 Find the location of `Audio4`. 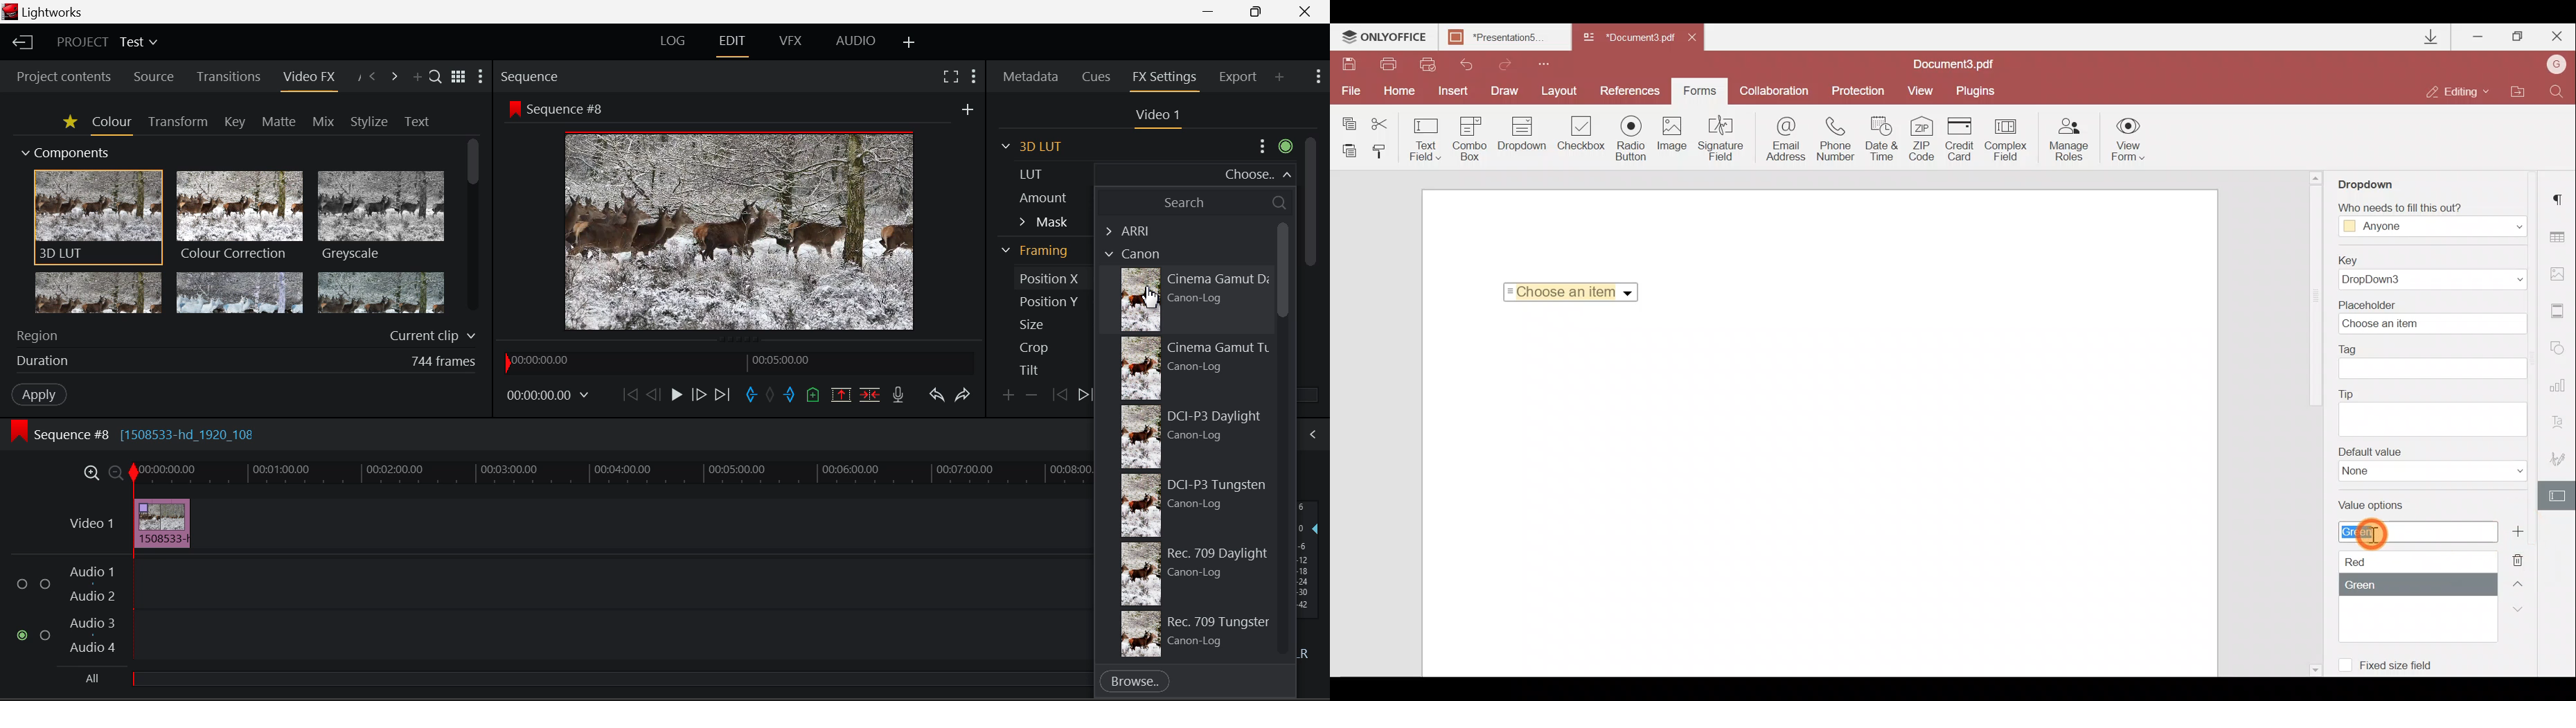

Audio4 is located at coordinates (93, 647).